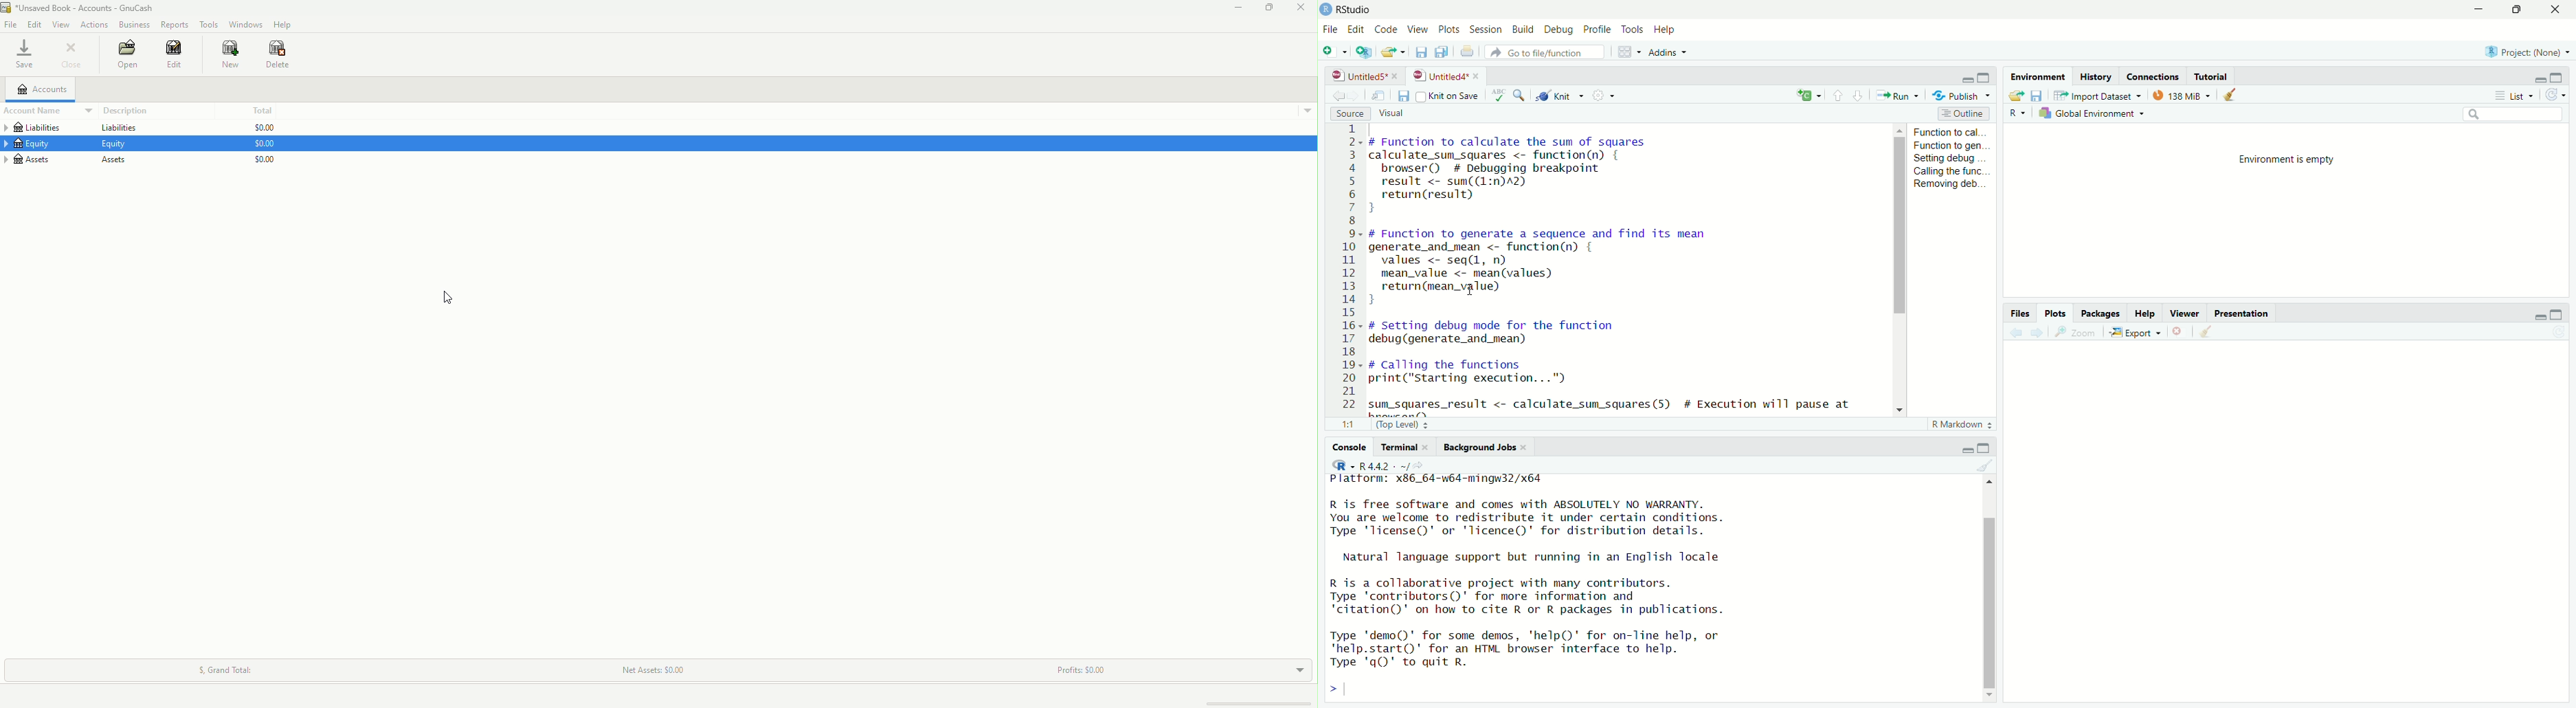 The height and width of the screenshot is (728, 2576). What do you see at coordinates (2102, 313) in the screenshot?
I see `packages` at bounding box center [2102, 313].